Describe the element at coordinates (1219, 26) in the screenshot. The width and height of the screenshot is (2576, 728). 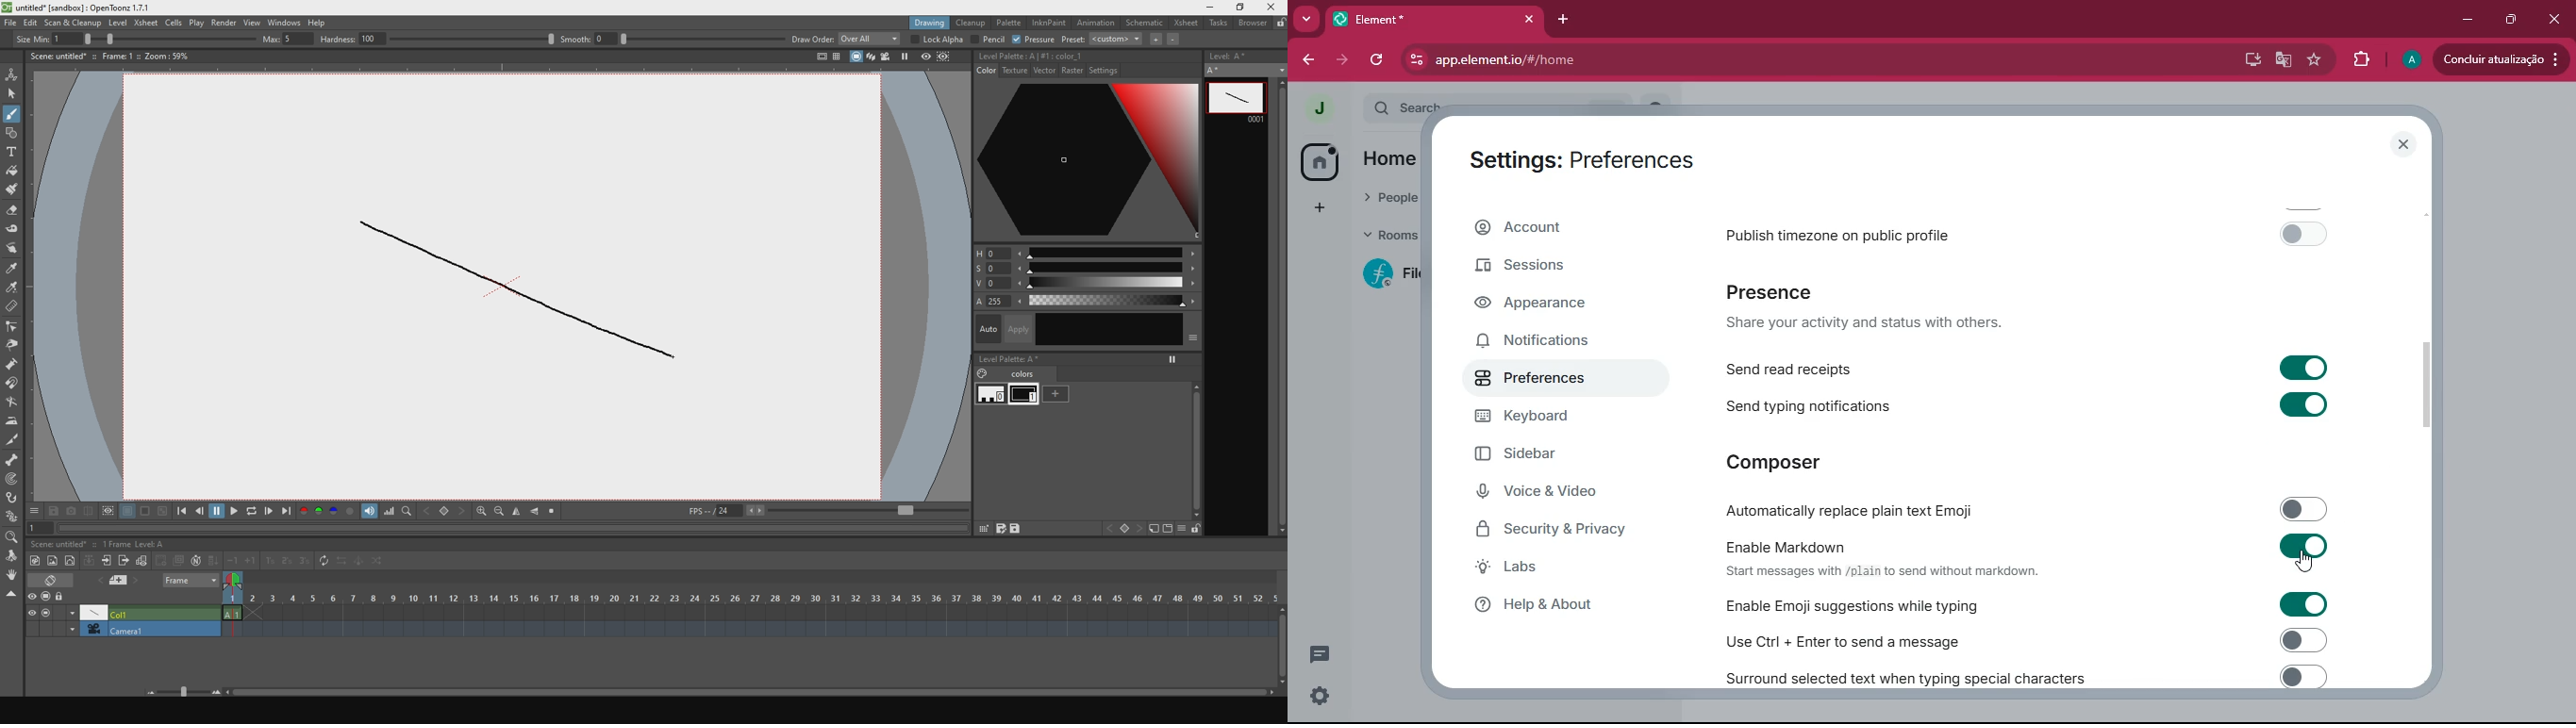
I see `tasks` at that location.